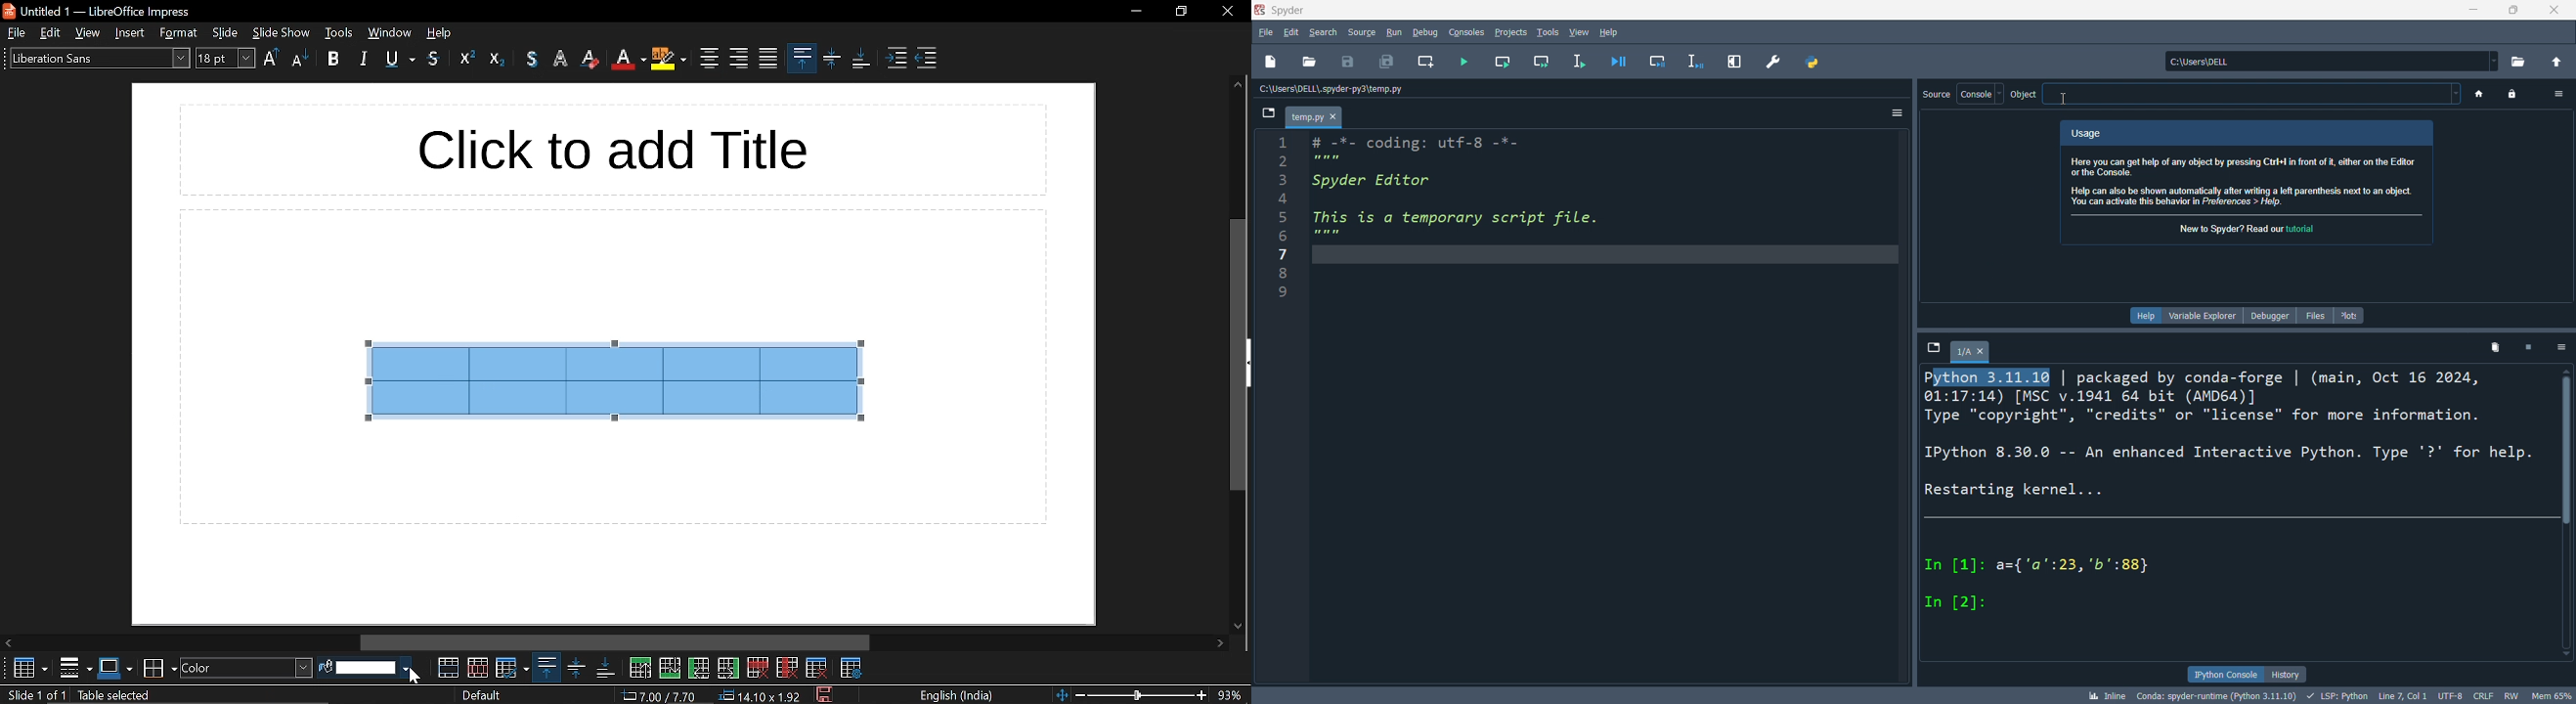  What do you see at coordinates (590, 61) in the screenshot?
I see `eraser` at bounding box center [590, 61].